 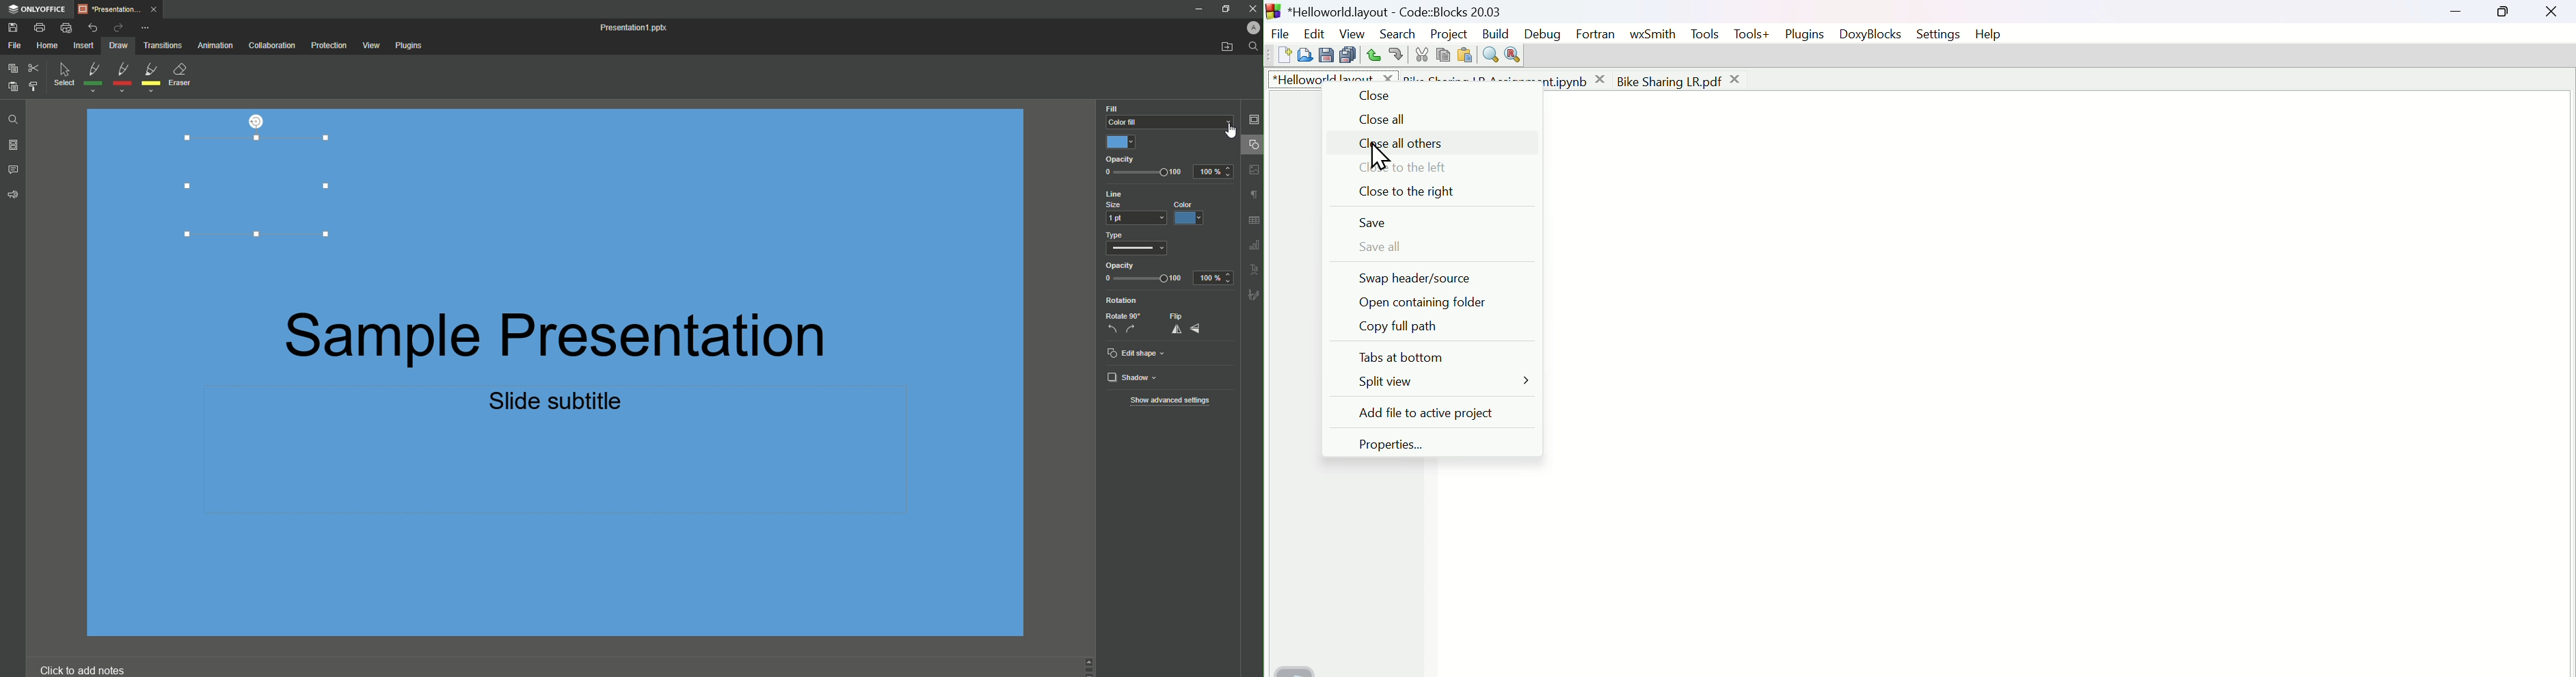 I want to click on Paste, so click(x=1464, y=55).